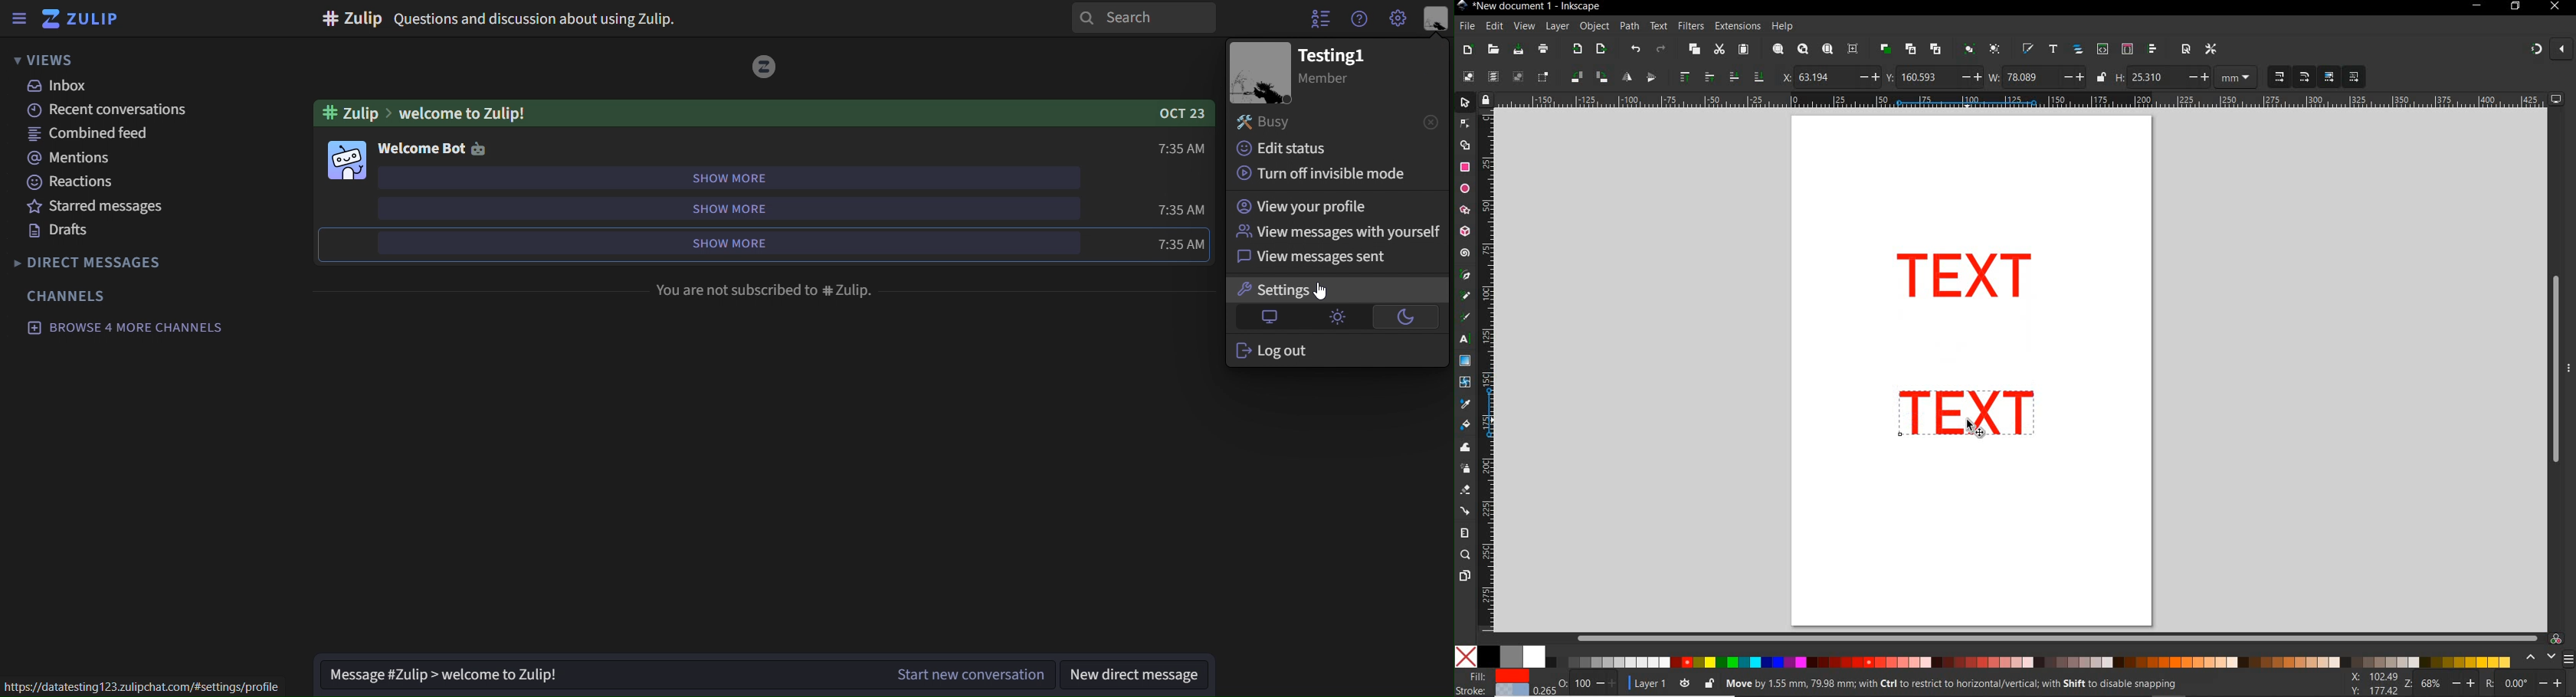  What do you see at coordinates (1828, 76) in the screenshot?
I see `horizontal coordinate of selection` at bounding box center [1828, 76].